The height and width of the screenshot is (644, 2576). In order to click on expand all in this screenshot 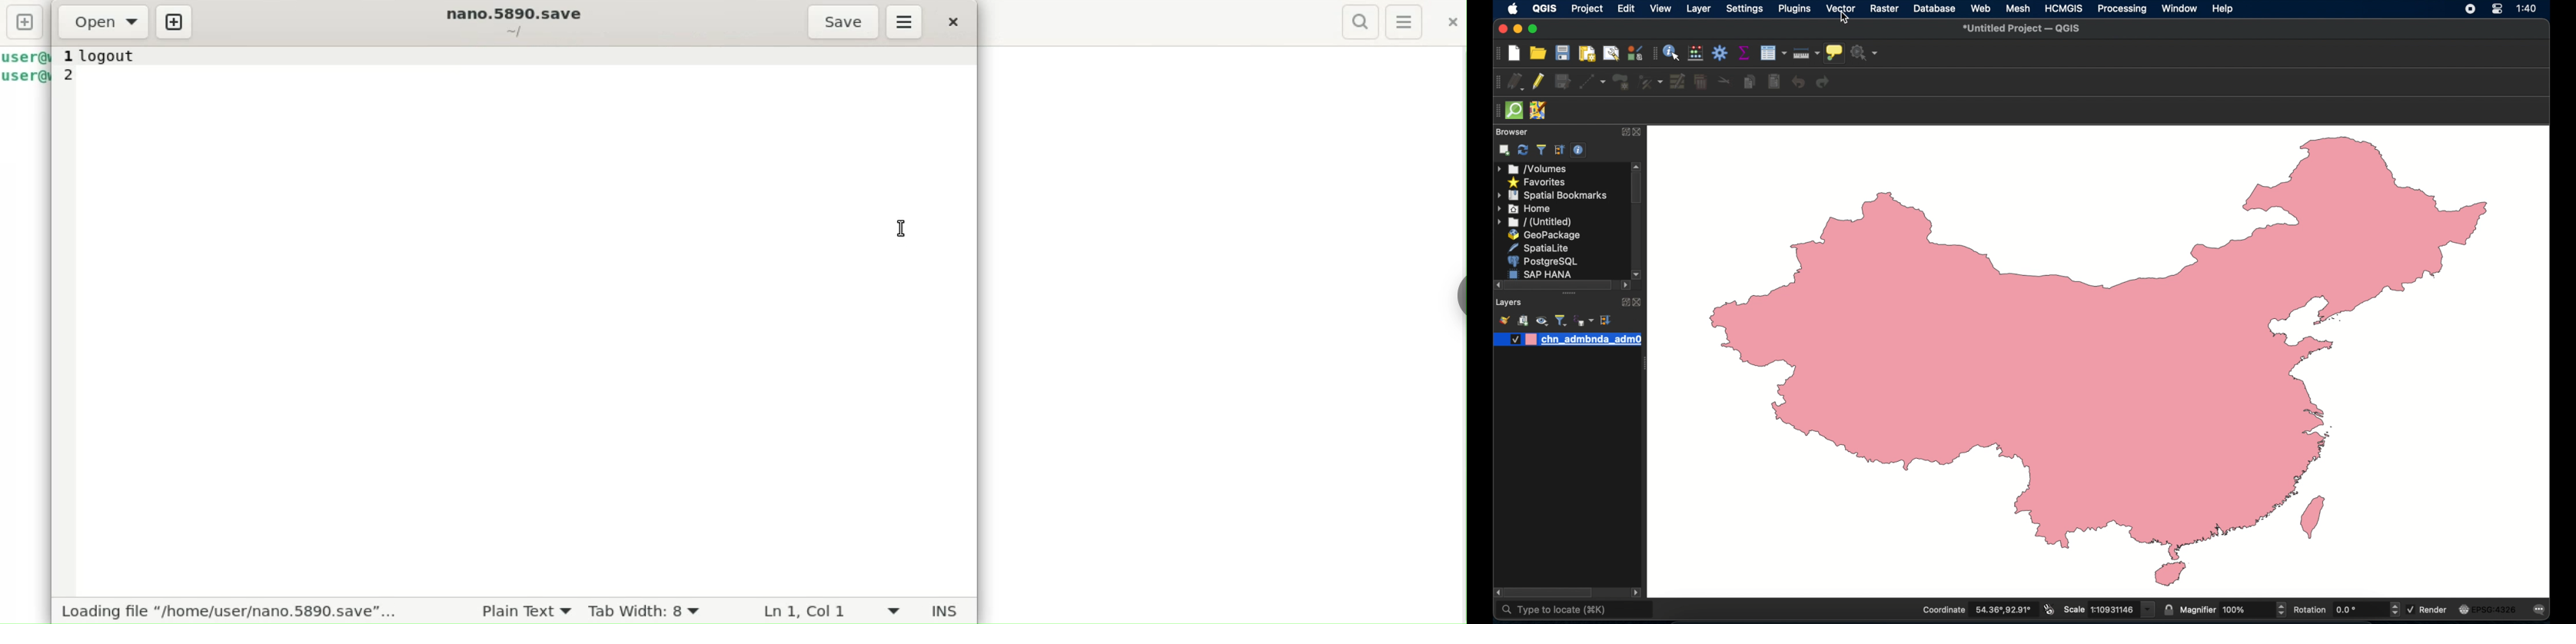, I will do `click(1560, 150)`.